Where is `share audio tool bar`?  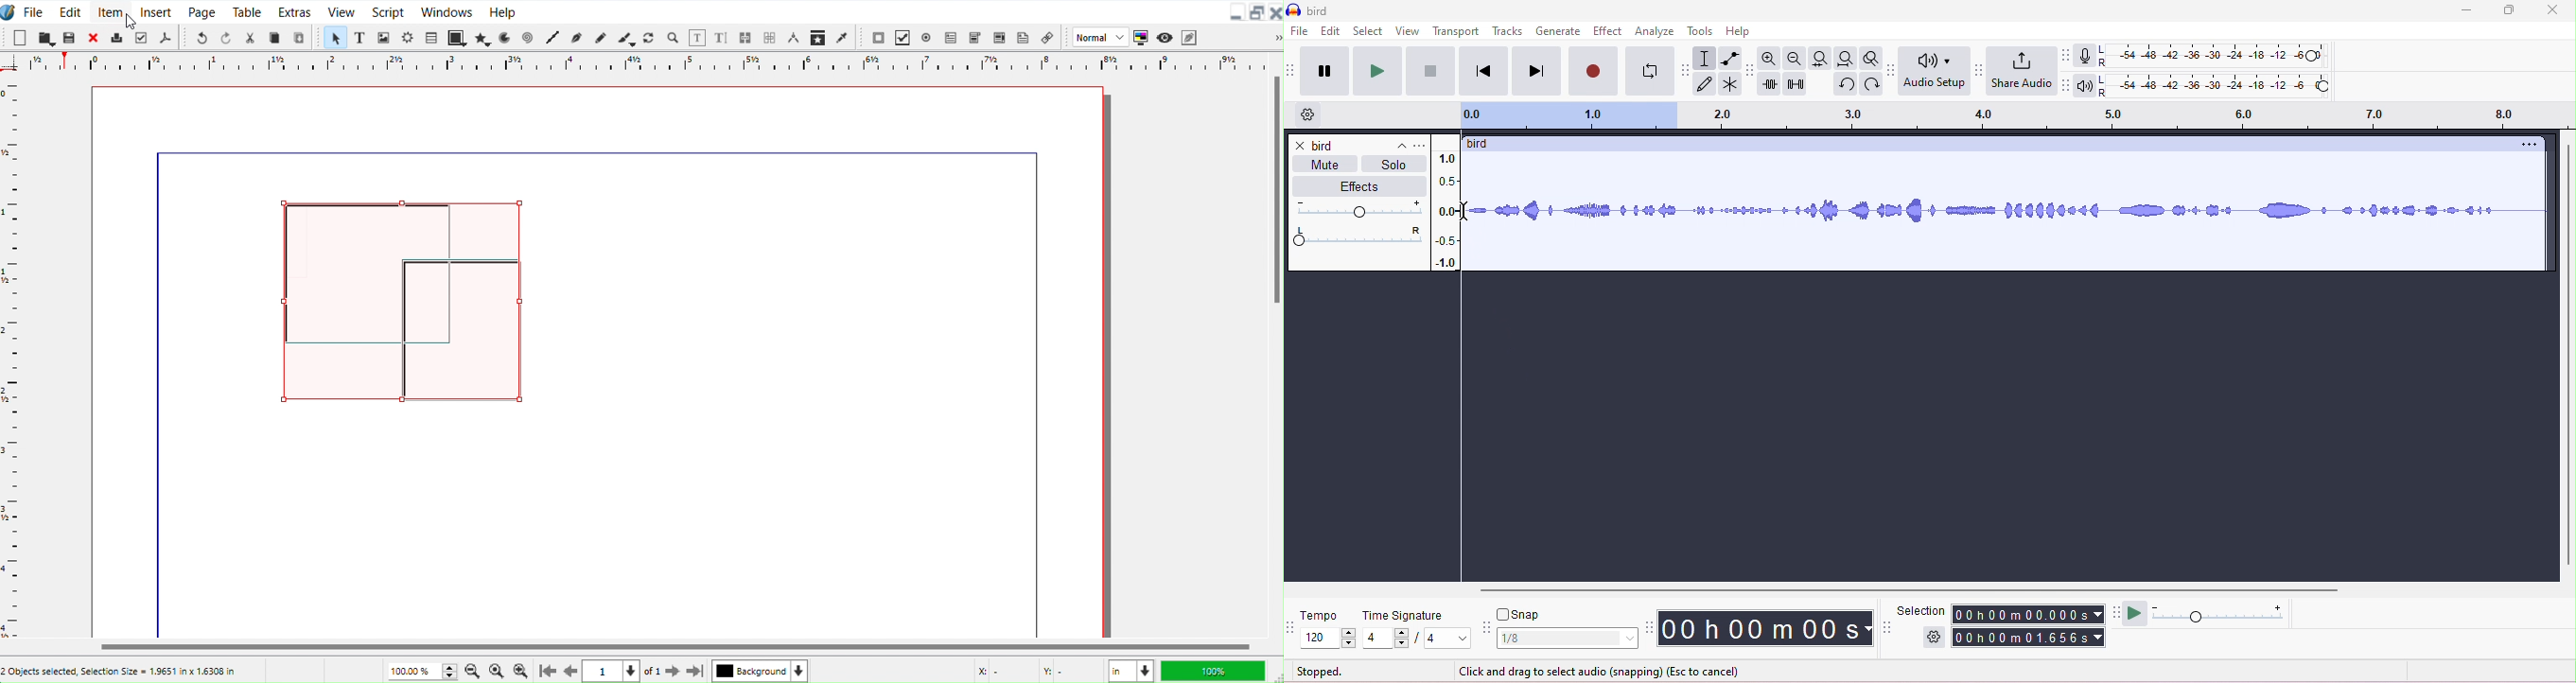
share audio tool bar is located at coordinates (1980, 69).